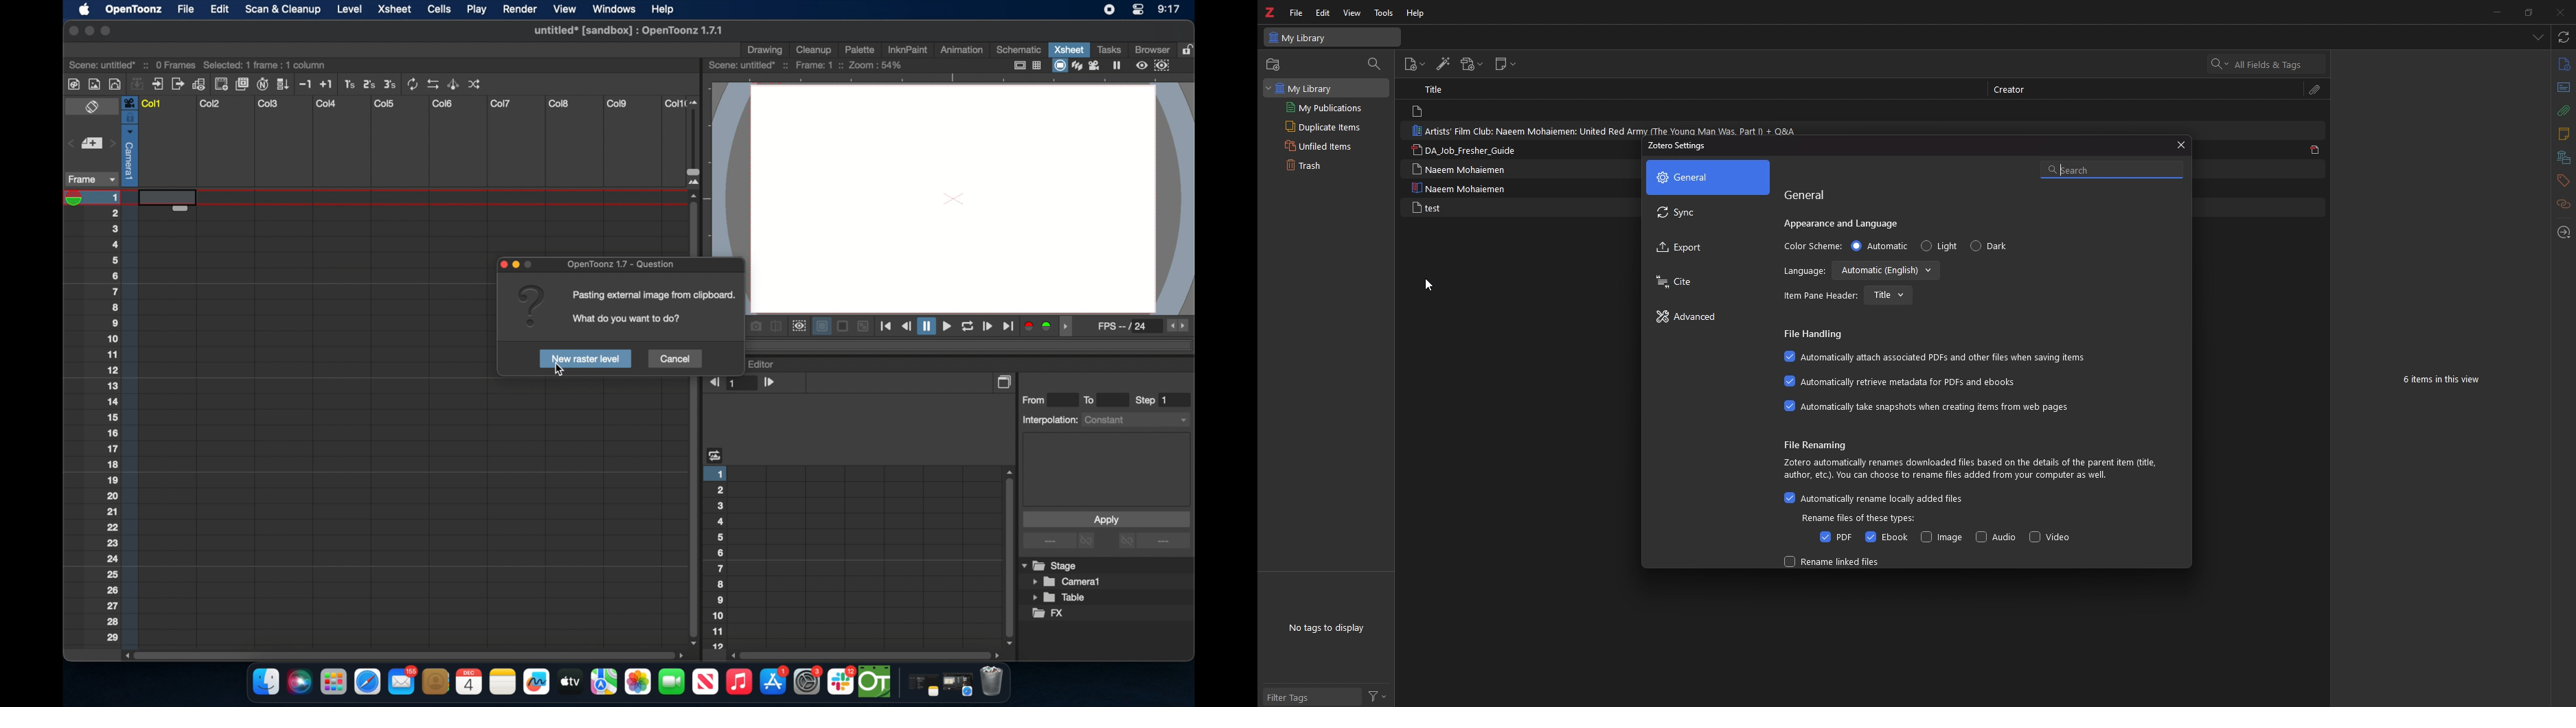 Image resolution: width=2576 pixels, height=728 pixels. Describe the element at coordinates (1049, 613) in the screenshot. I see `fx` at that location.